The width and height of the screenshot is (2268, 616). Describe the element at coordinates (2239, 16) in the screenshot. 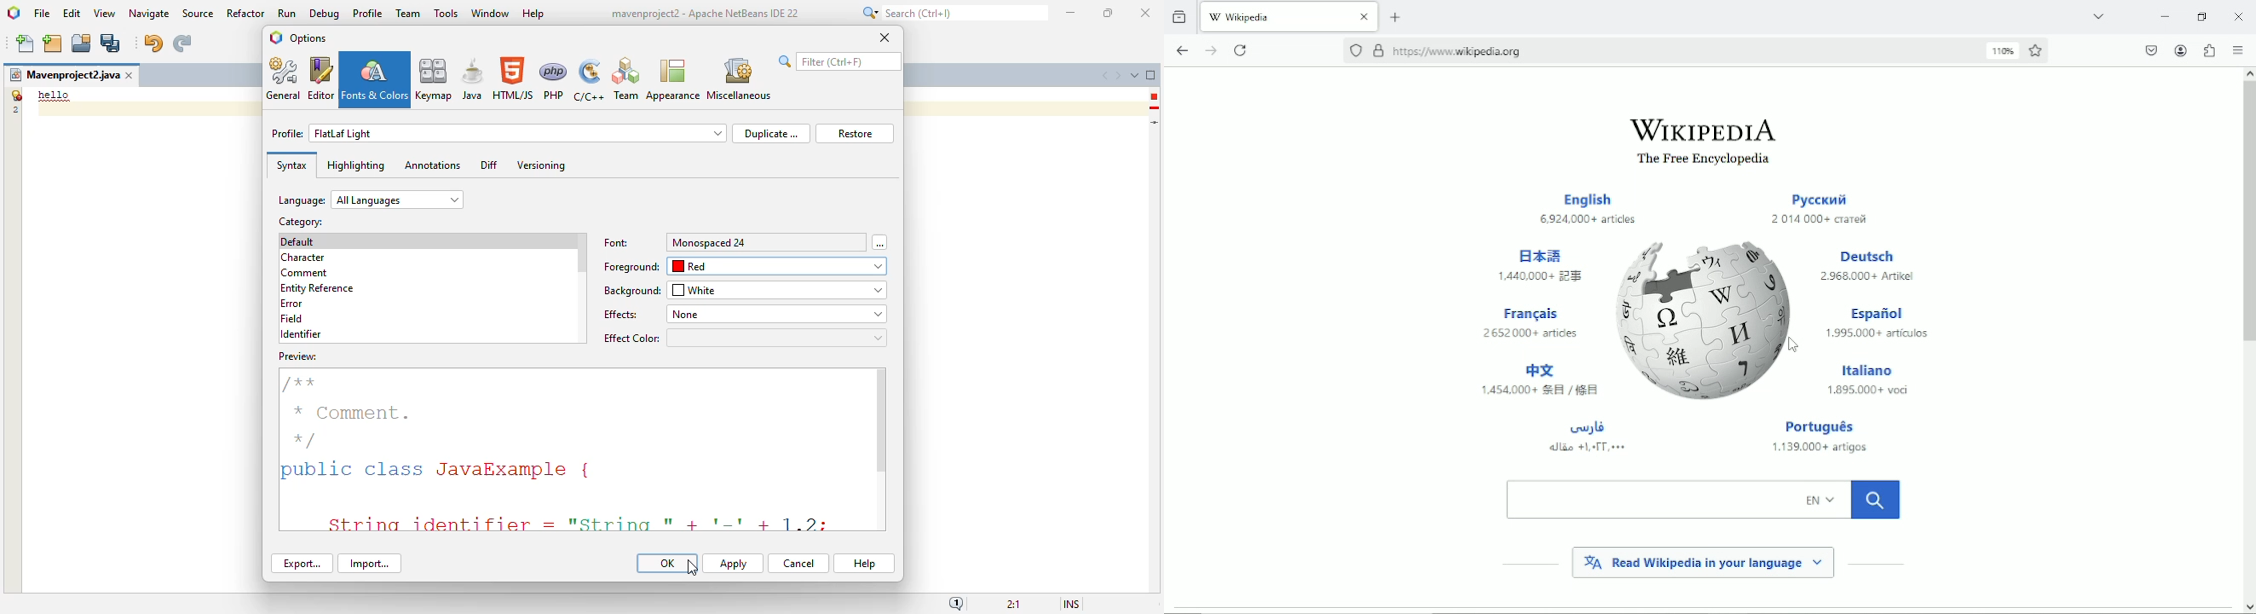

I see `Close` at that location.